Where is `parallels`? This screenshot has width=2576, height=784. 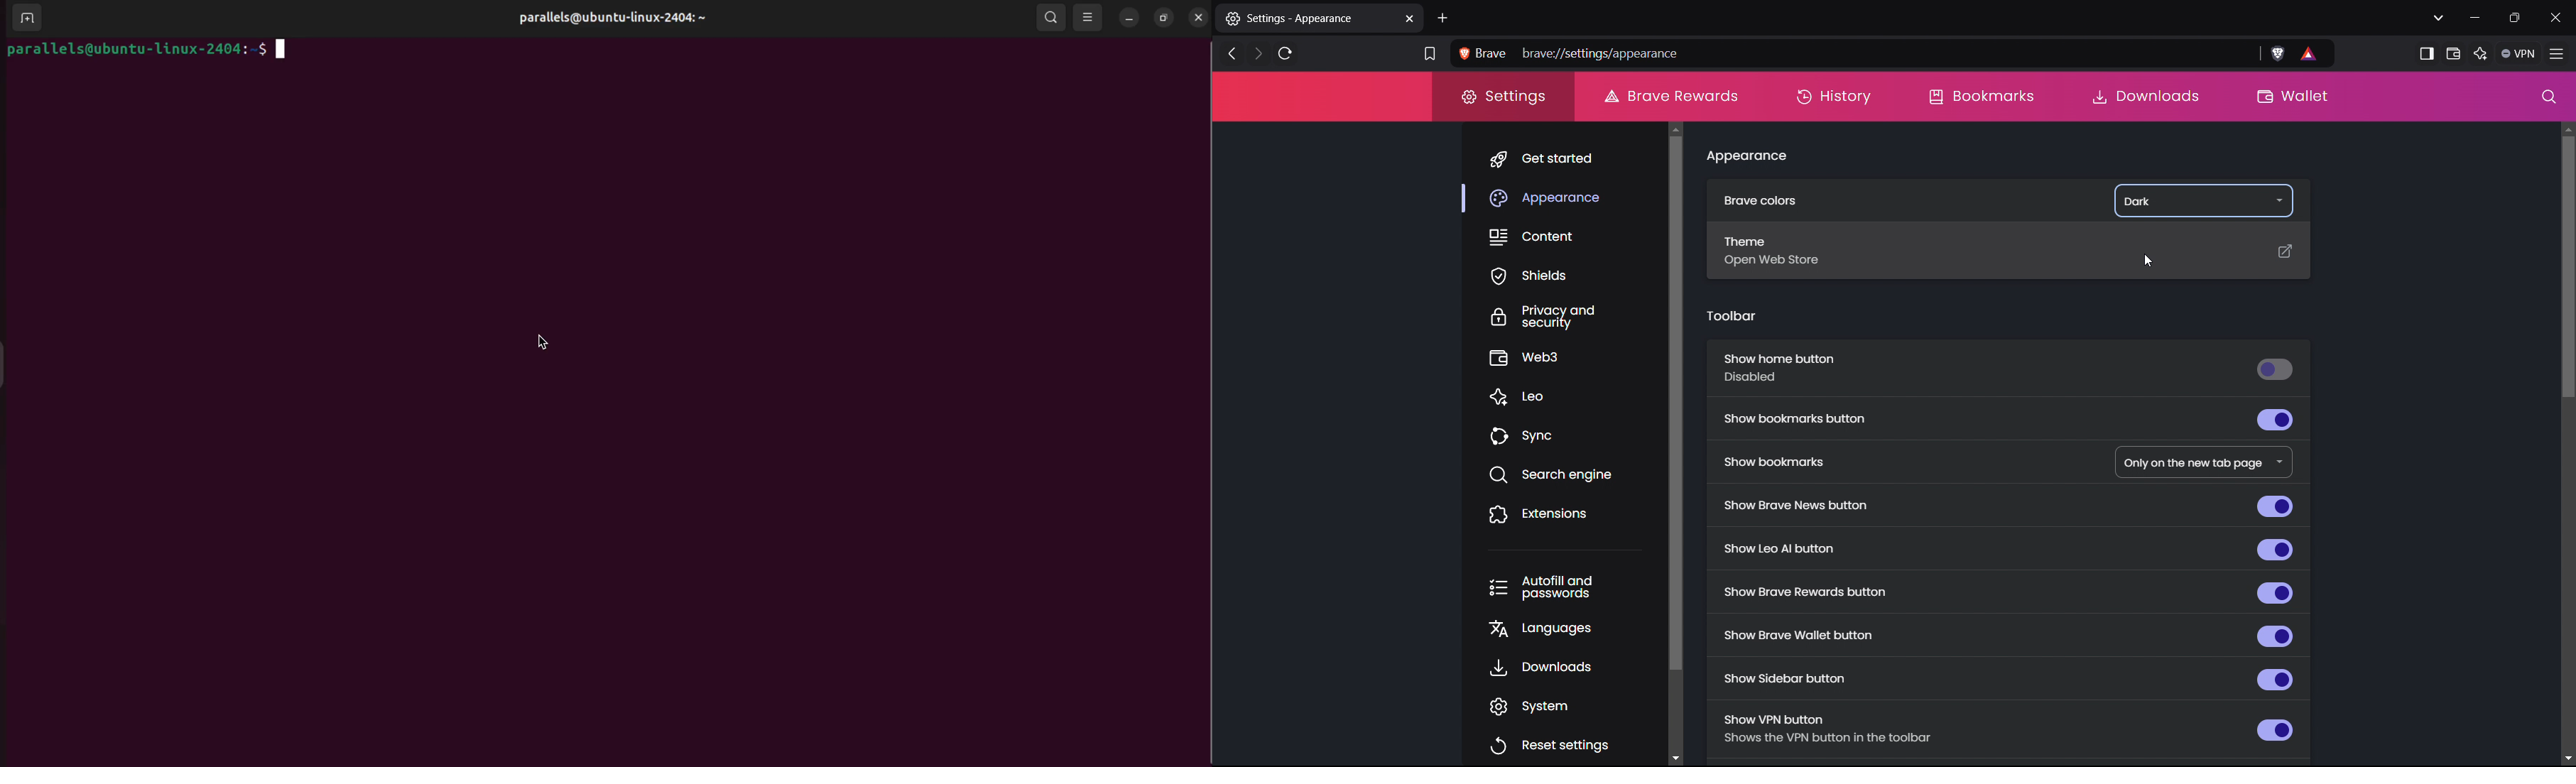 parallels is located at coordinates (603, 15).